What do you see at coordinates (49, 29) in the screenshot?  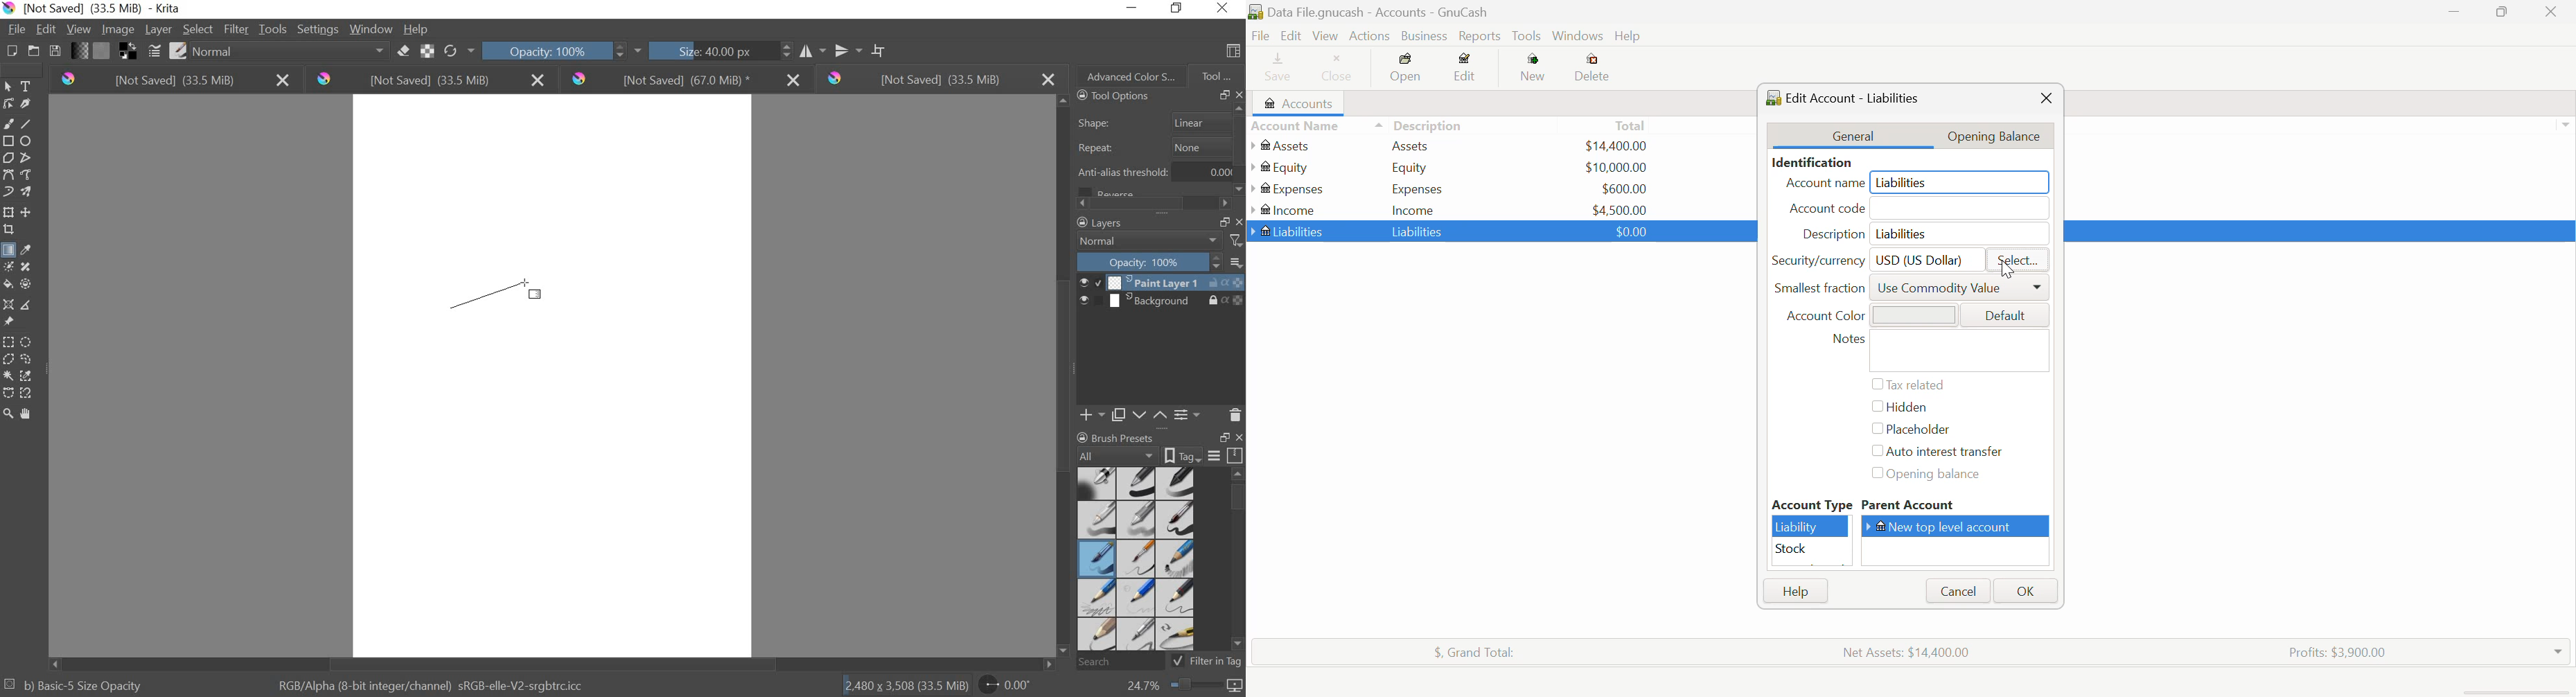 I see `EDIT` at bounding box center [49, 29].